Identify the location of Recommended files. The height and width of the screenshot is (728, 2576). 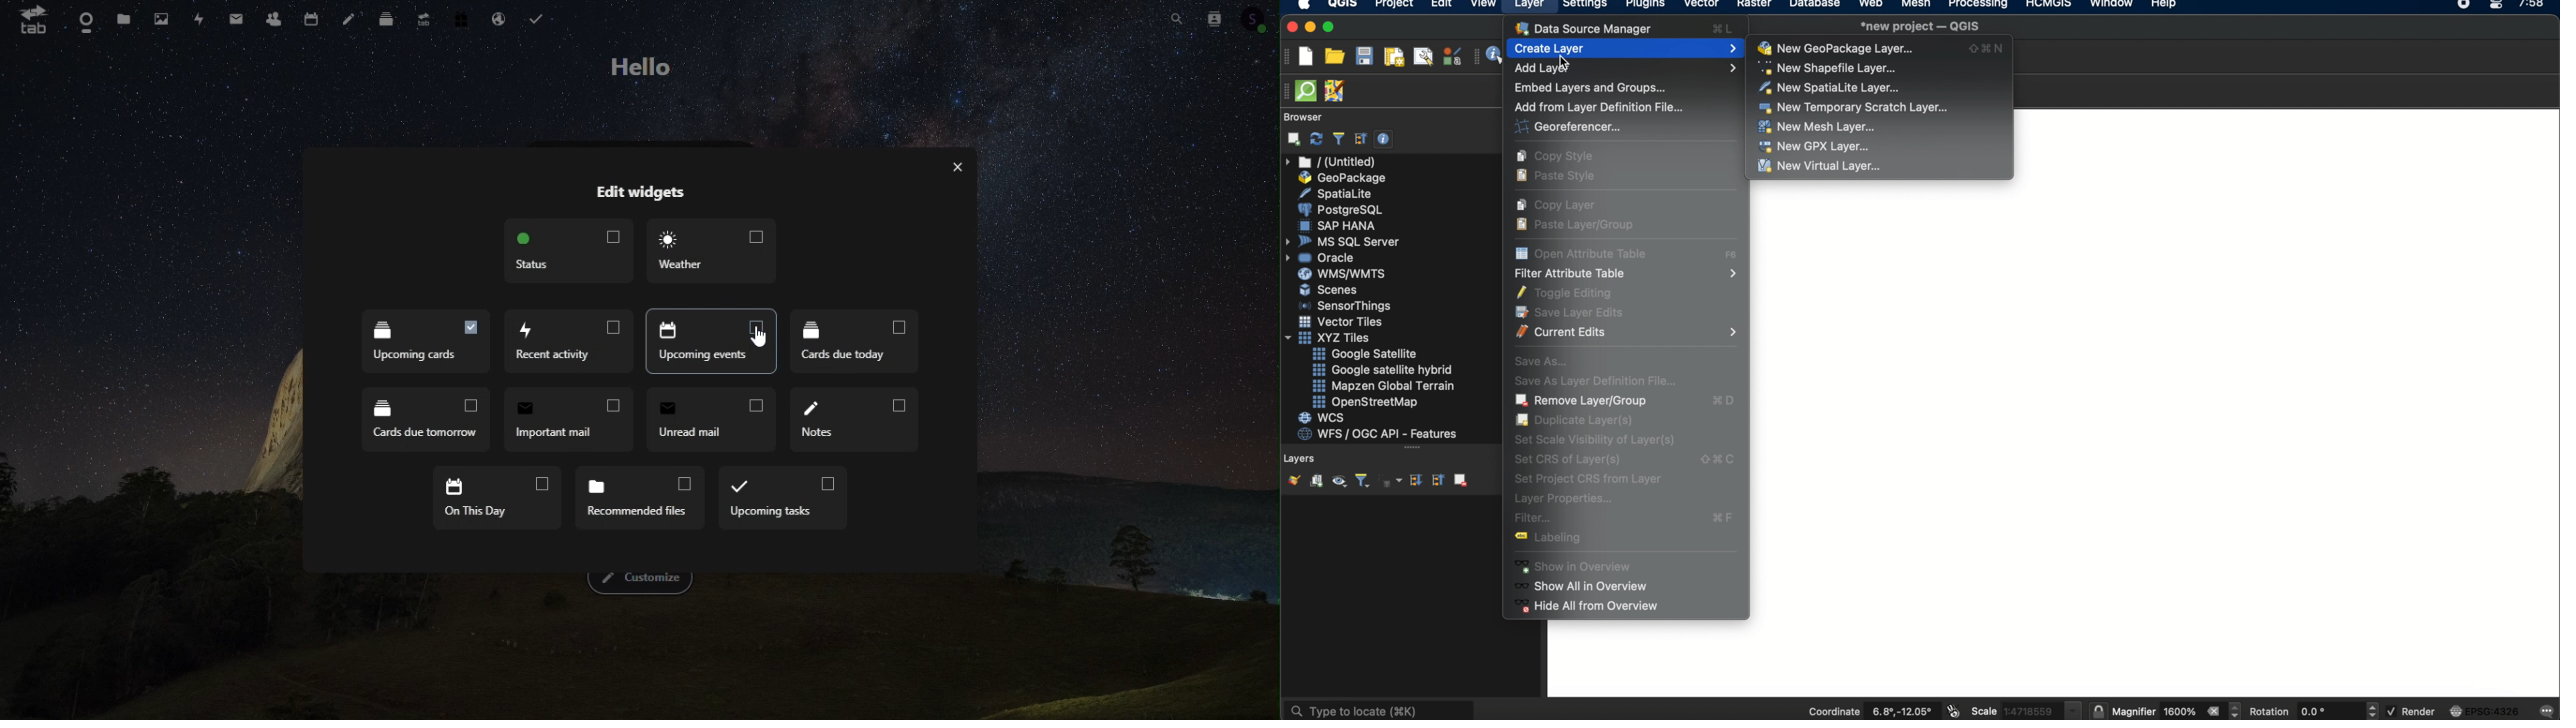
(637, 499).